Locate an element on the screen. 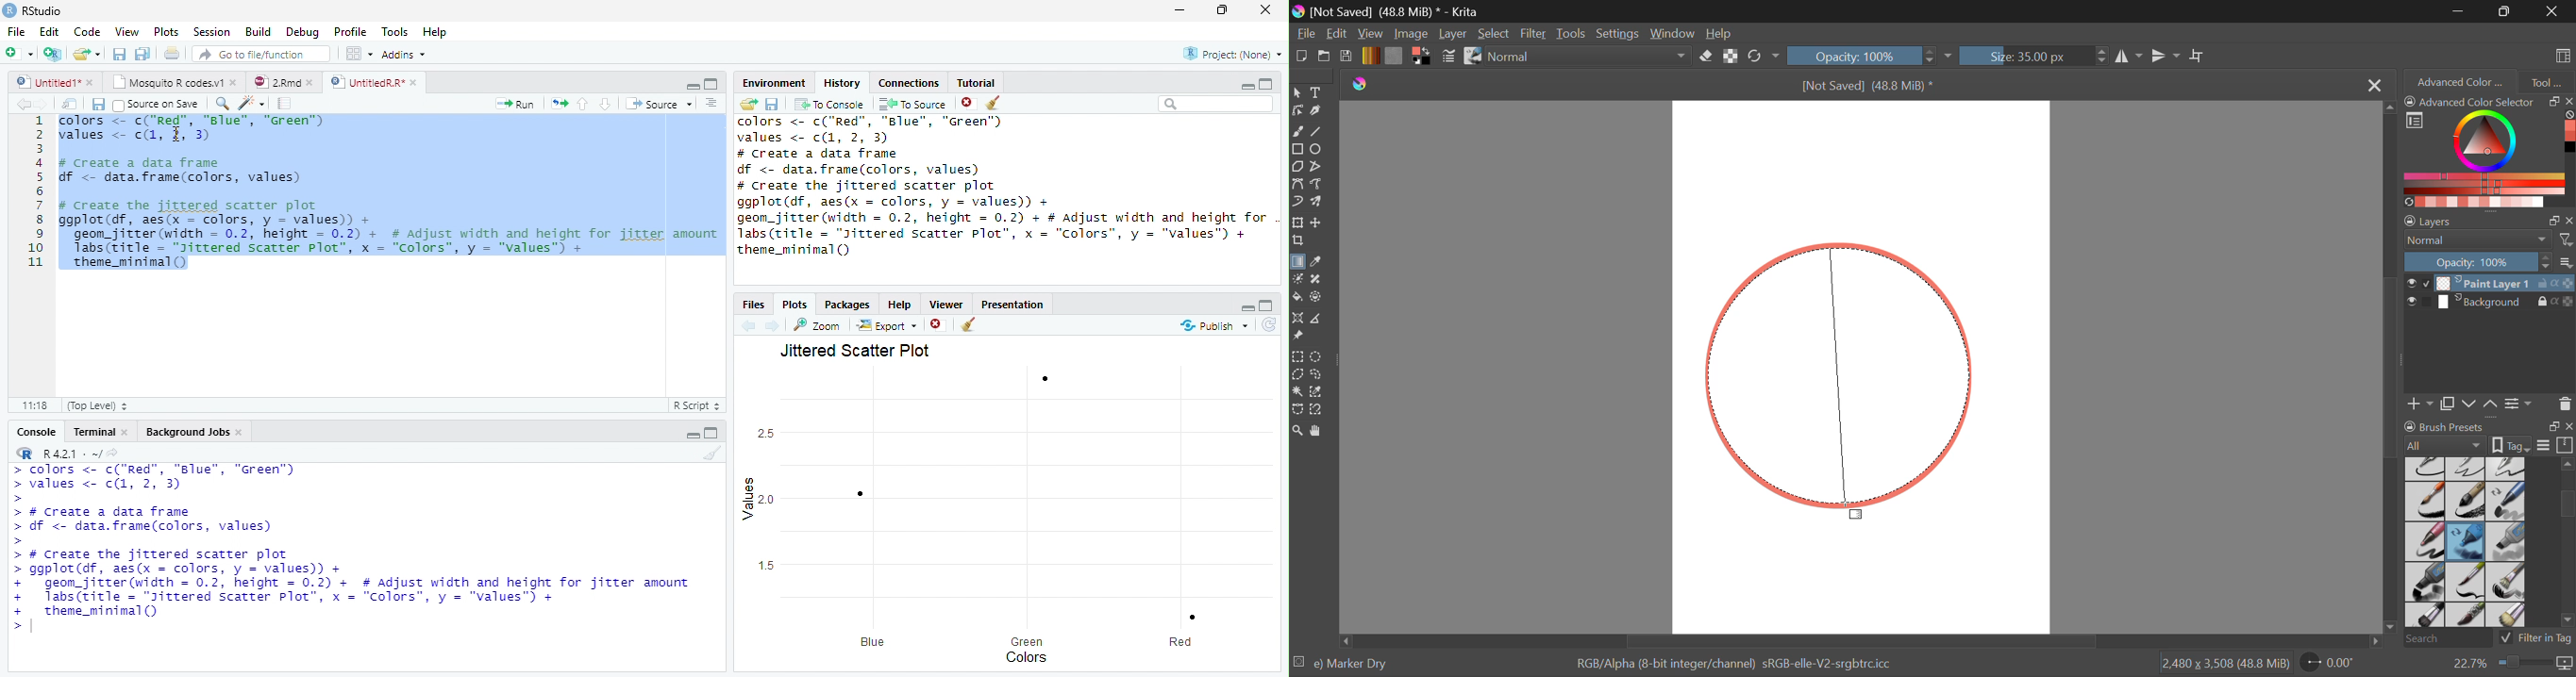  Maximize is located at coordinates (1266, 84).